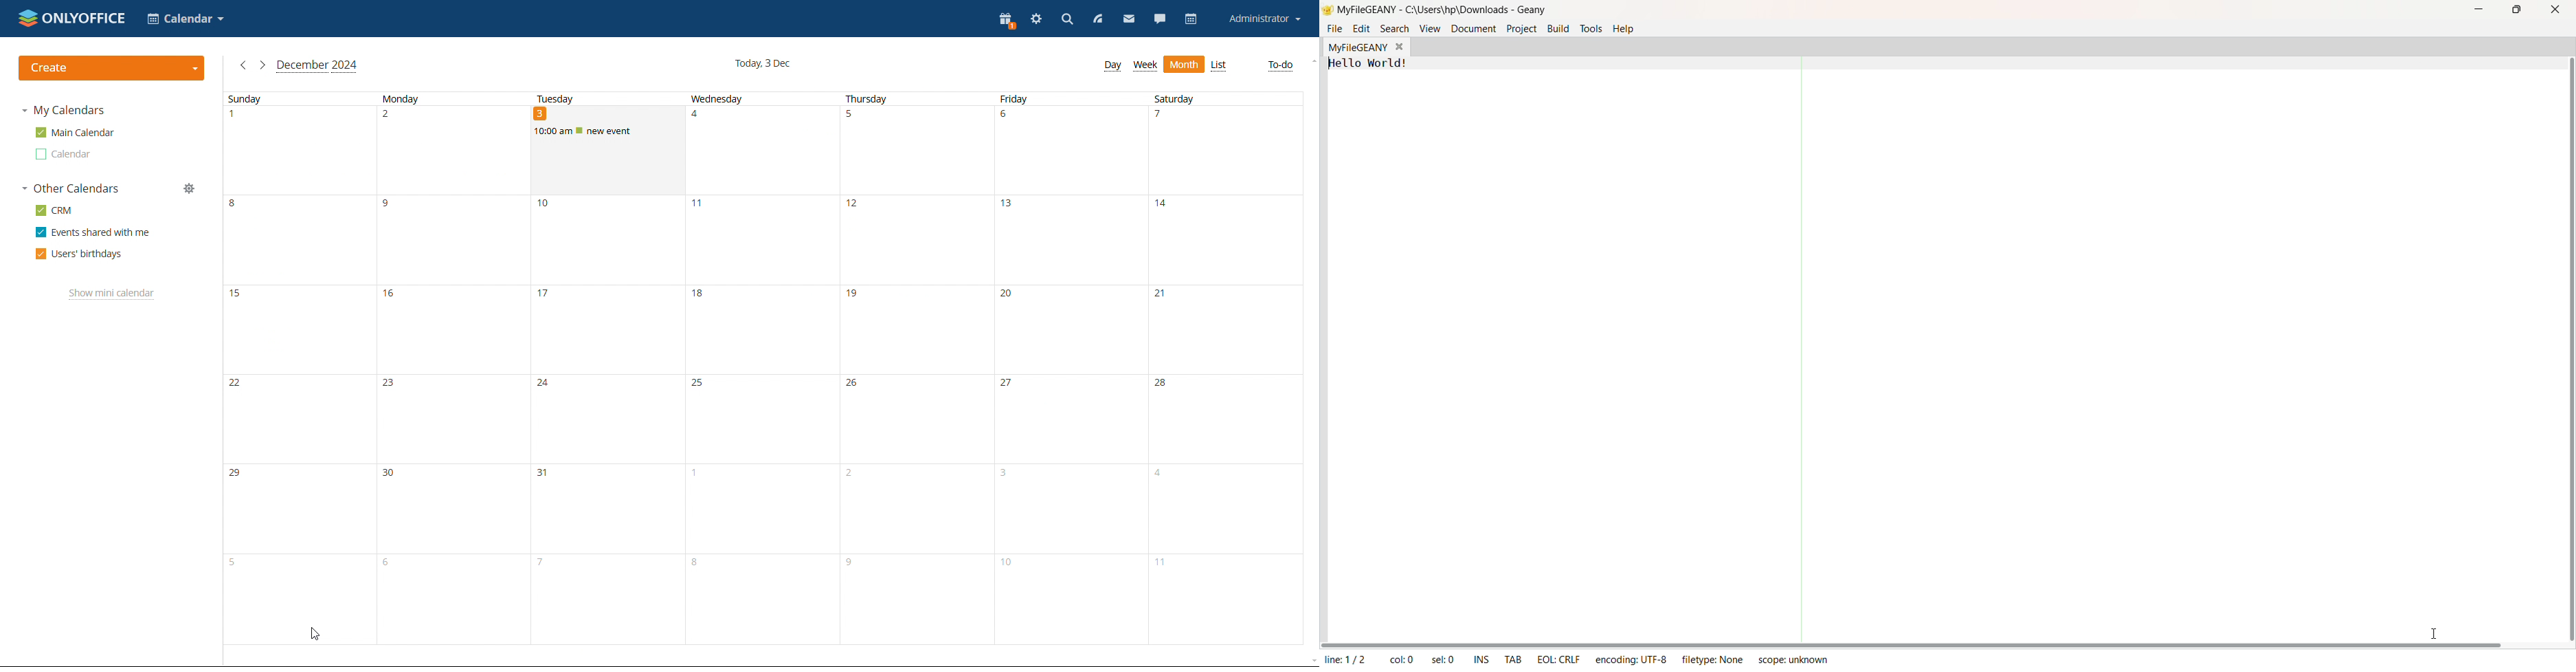 The width and height of the screenshot is (2576, 672). What do you see at coordinates (605, 599) in the screenshot?
I see `7` at bounding box center [605, 599].